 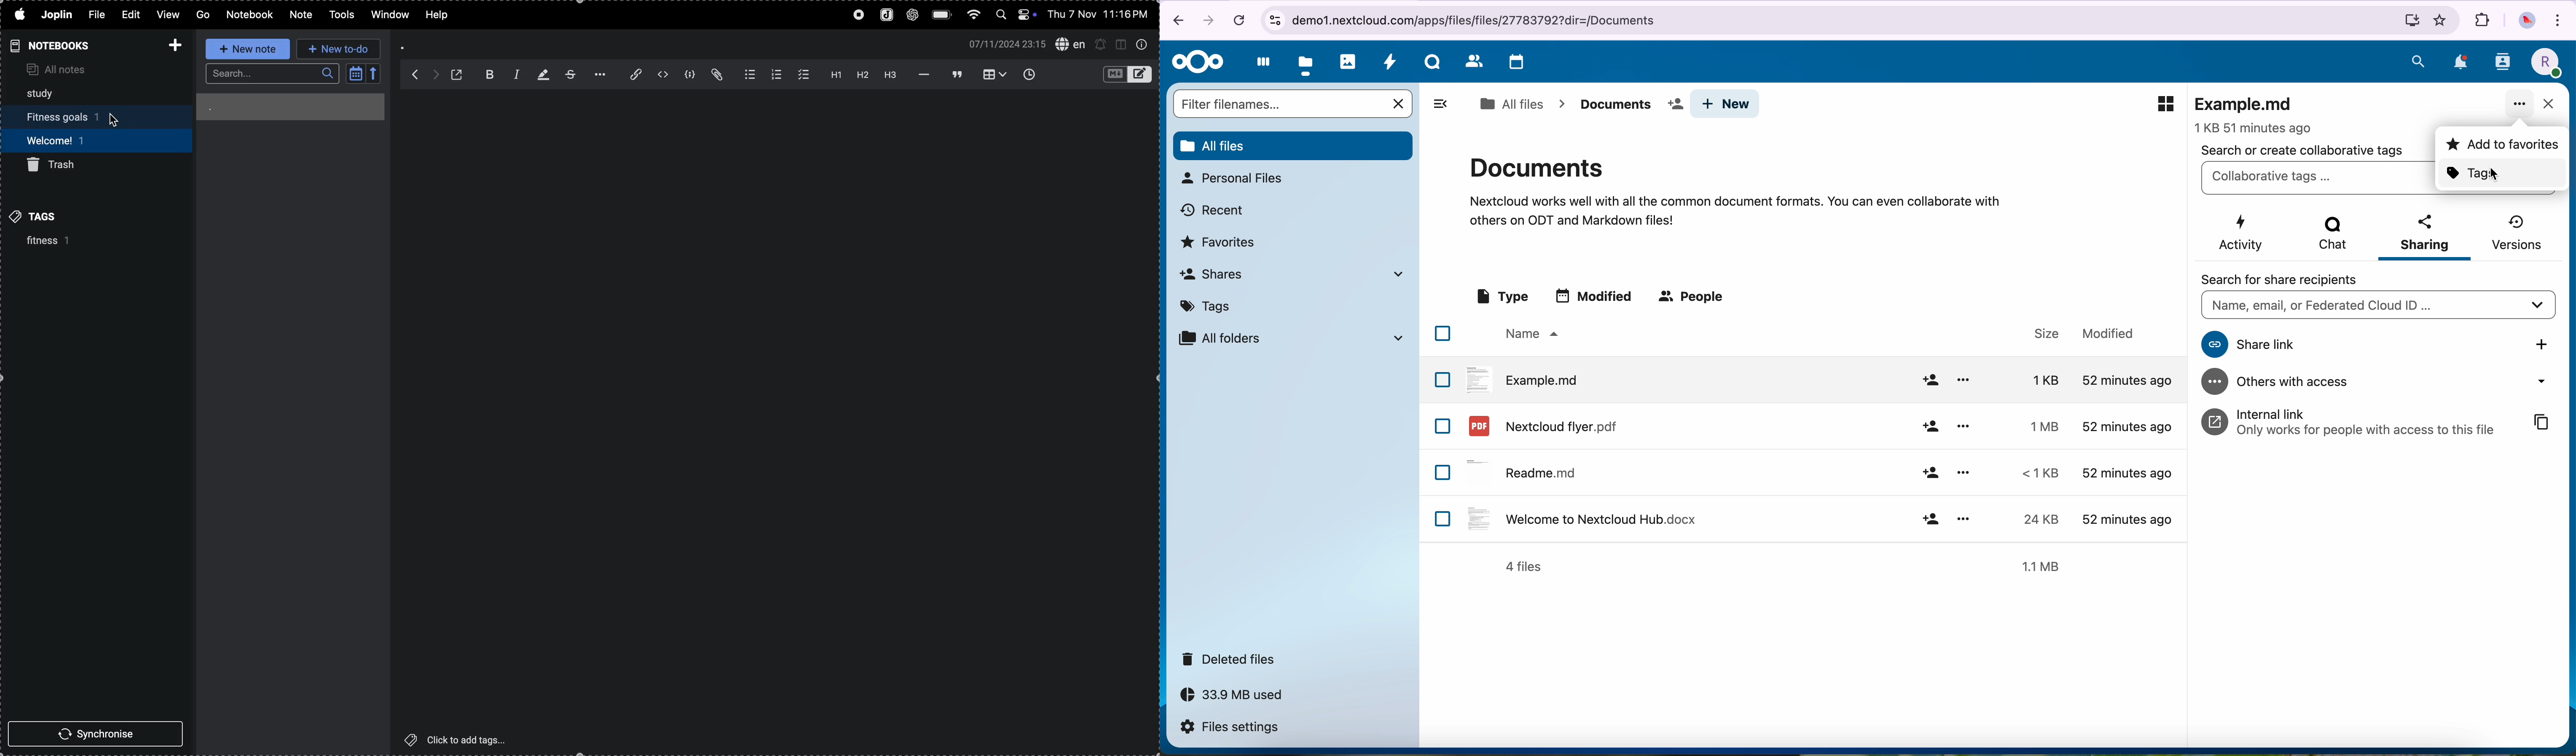 I want to click on navigate foward, so click(x=1211, y=19).